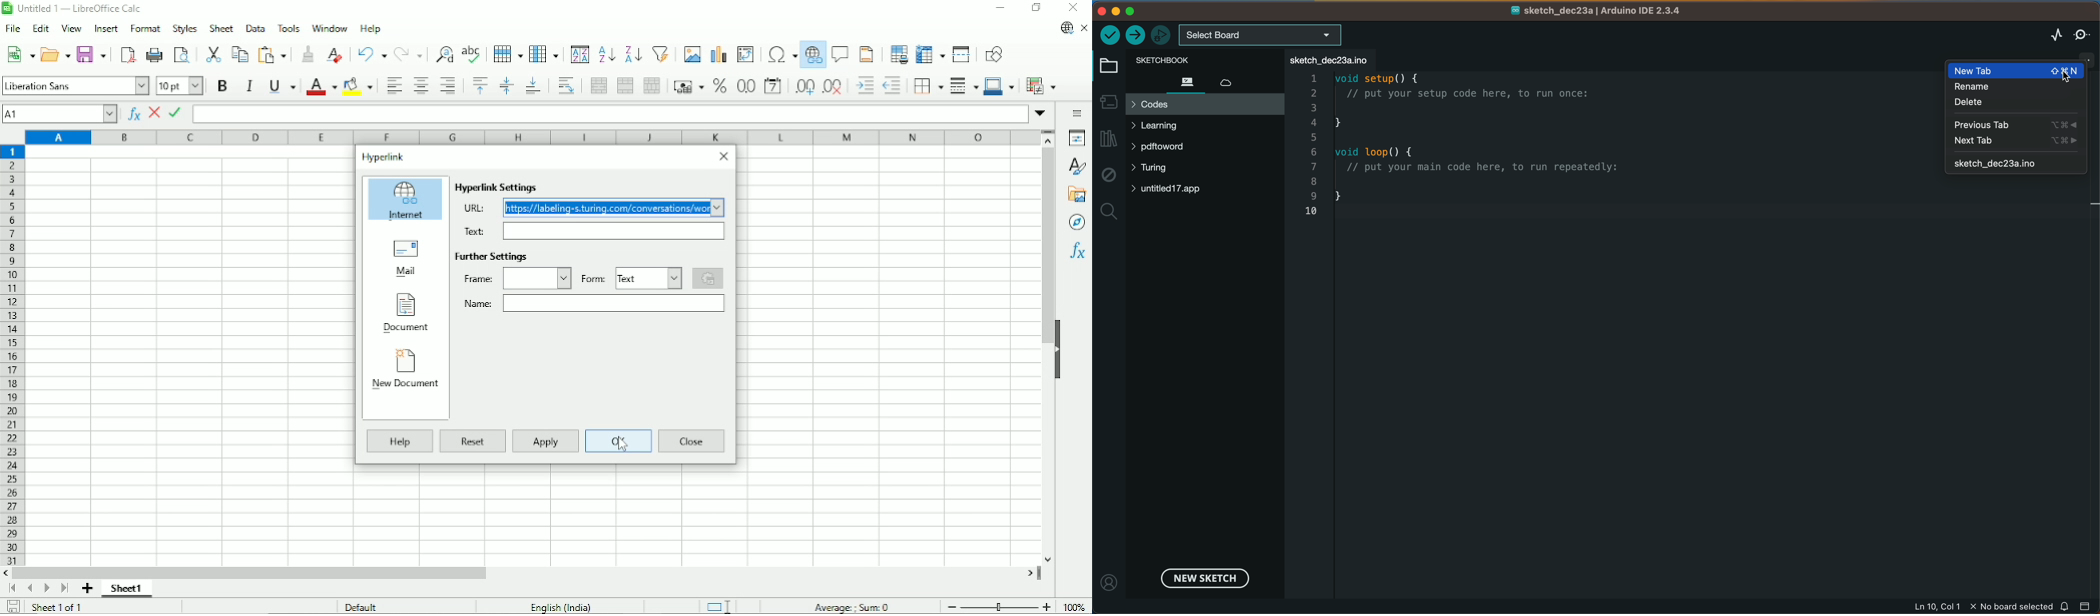 The image size is (2100, 616). I want to click on Font size, so click(181, 85).